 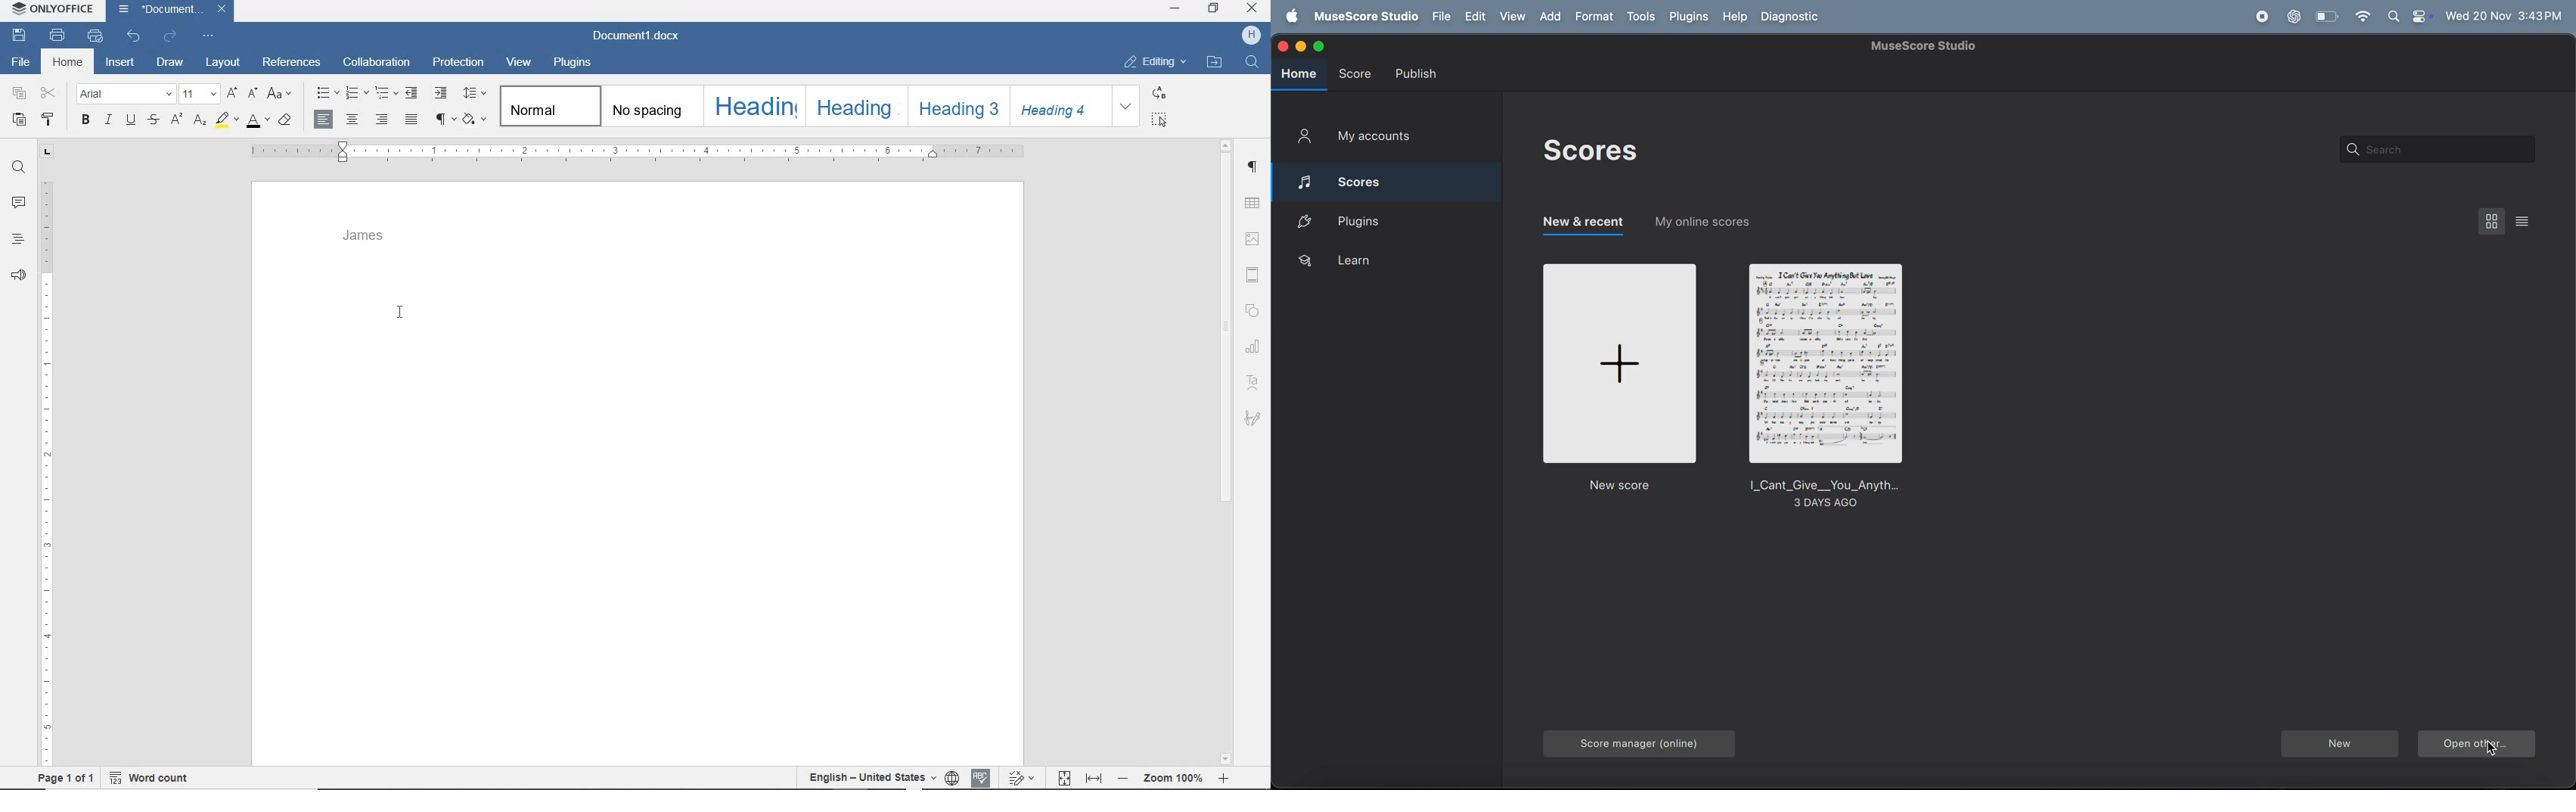 I want to click on highlight color, so click(x=226, y=121).